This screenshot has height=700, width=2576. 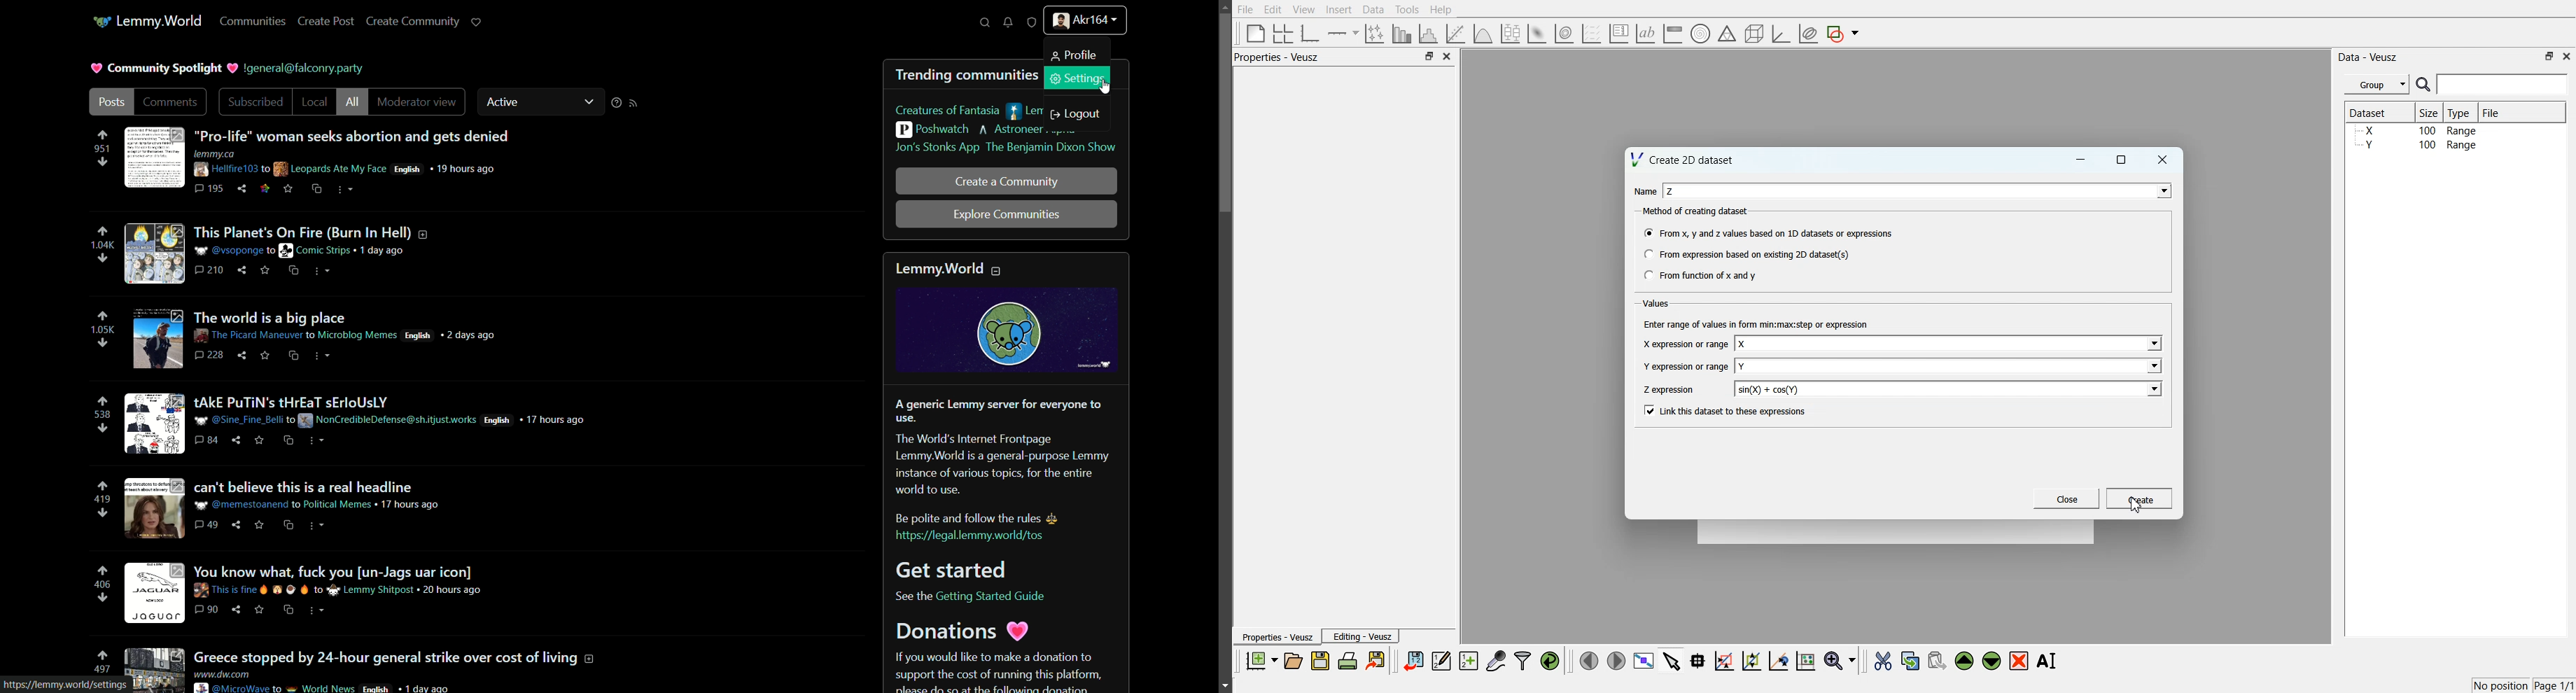 I want to click on rss, so click(x=633, y=103).